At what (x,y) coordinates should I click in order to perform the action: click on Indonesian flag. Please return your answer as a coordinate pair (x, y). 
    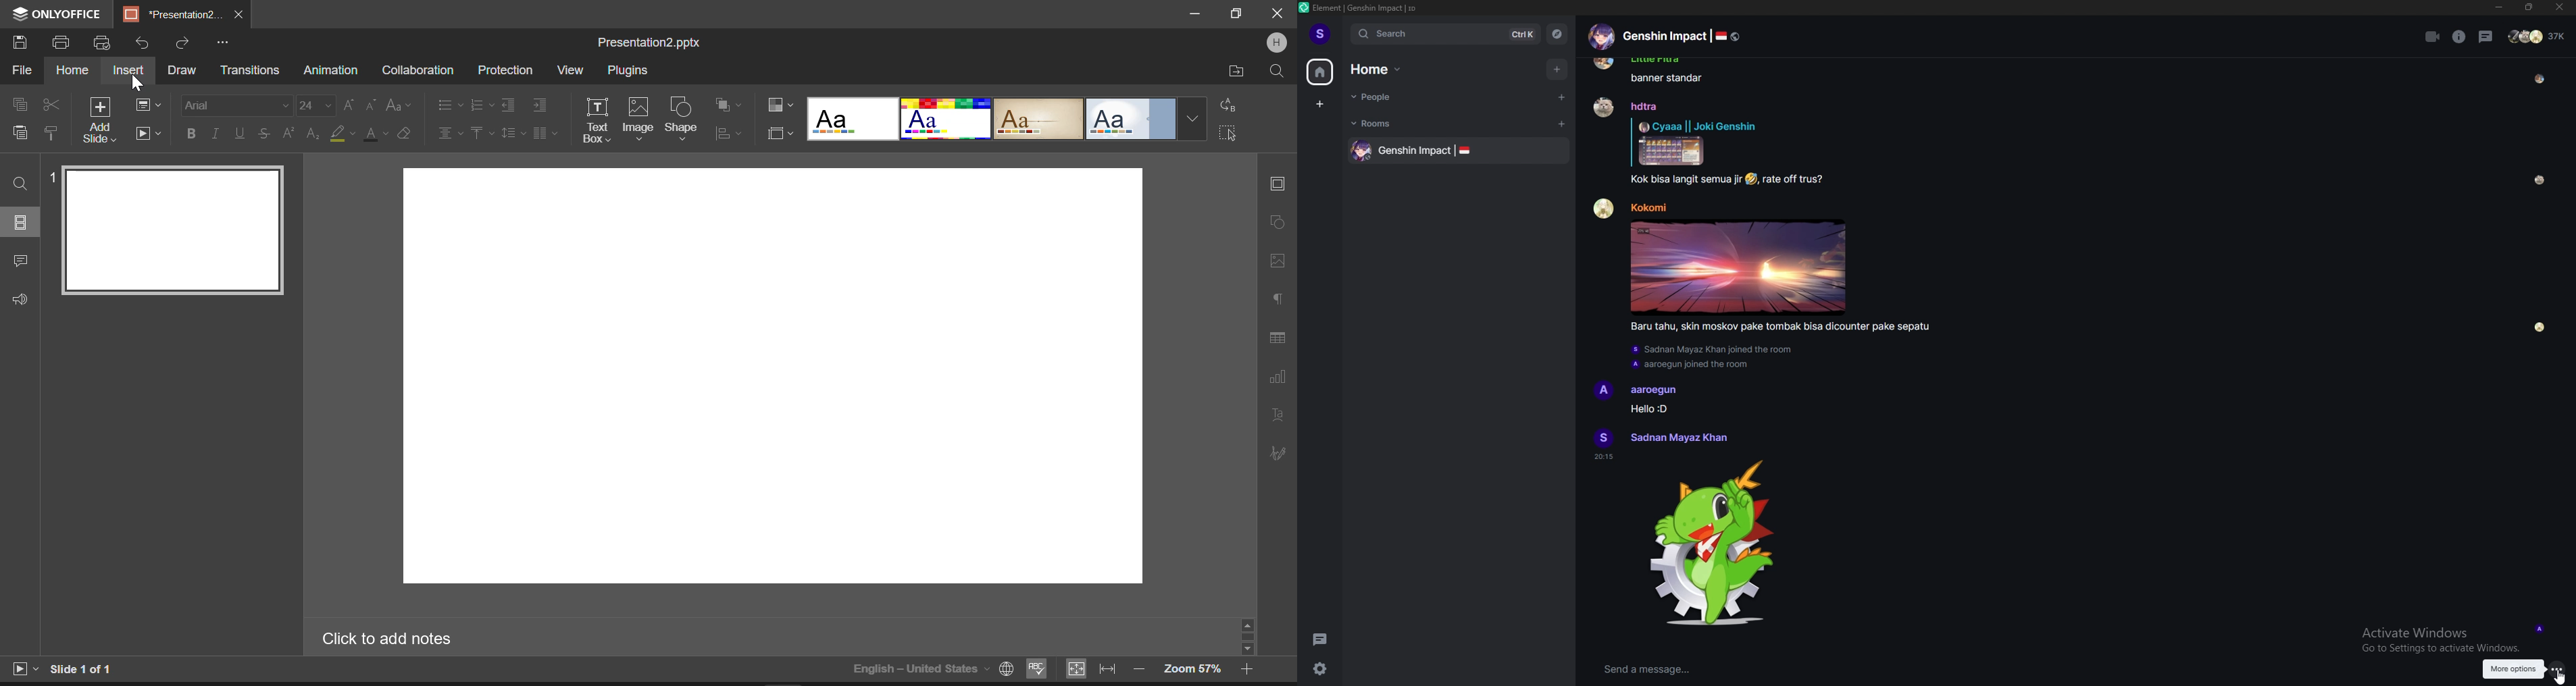
    Looking at the image, I should click on (1464, 150).